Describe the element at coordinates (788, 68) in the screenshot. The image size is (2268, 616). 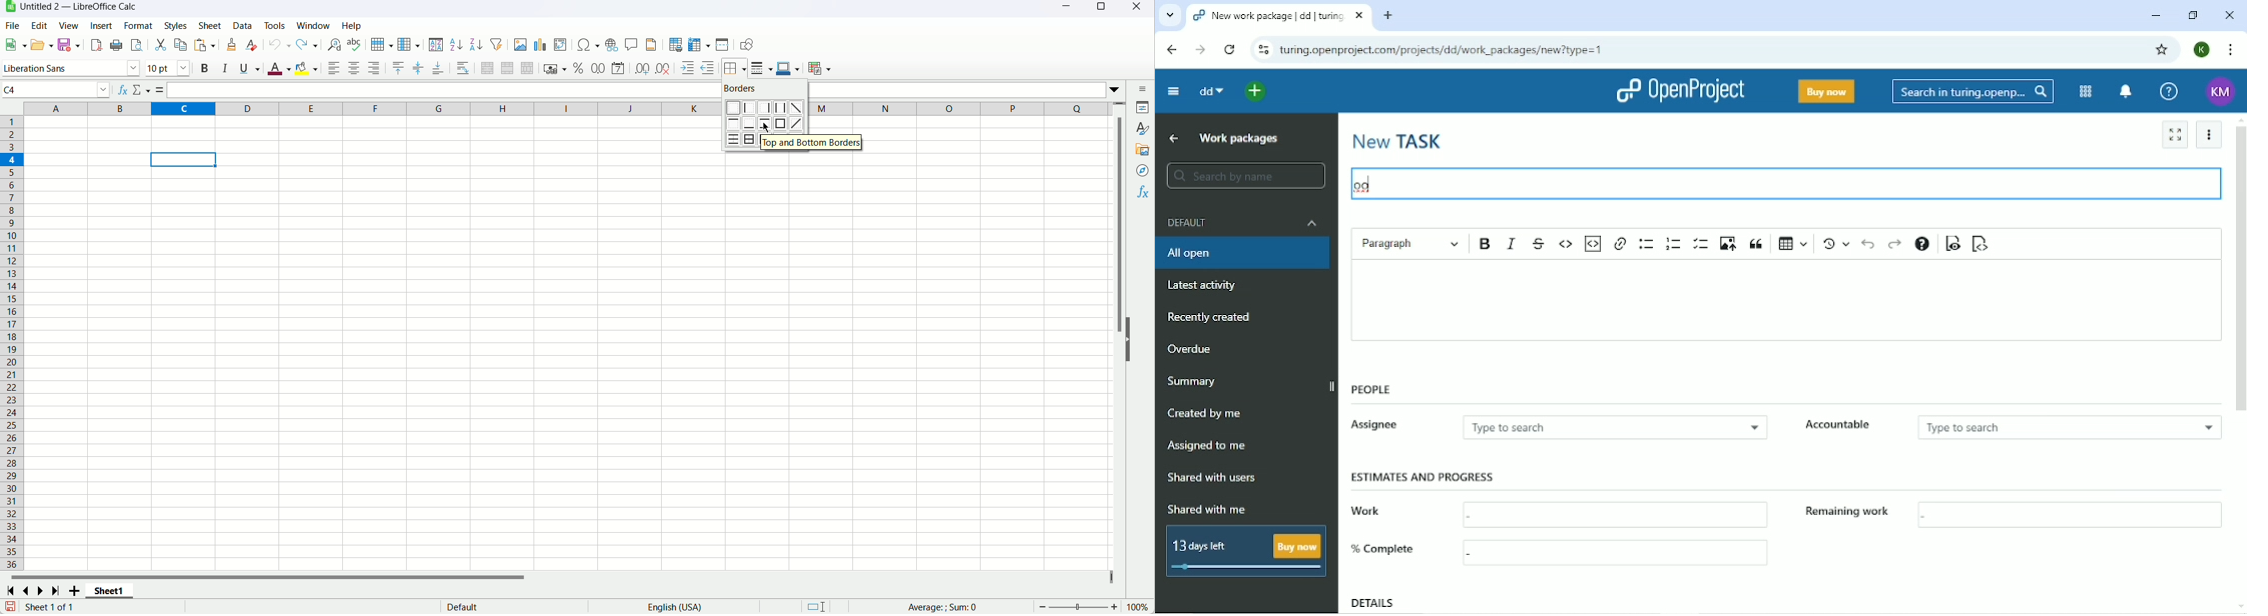
I see `Border color` at that location.